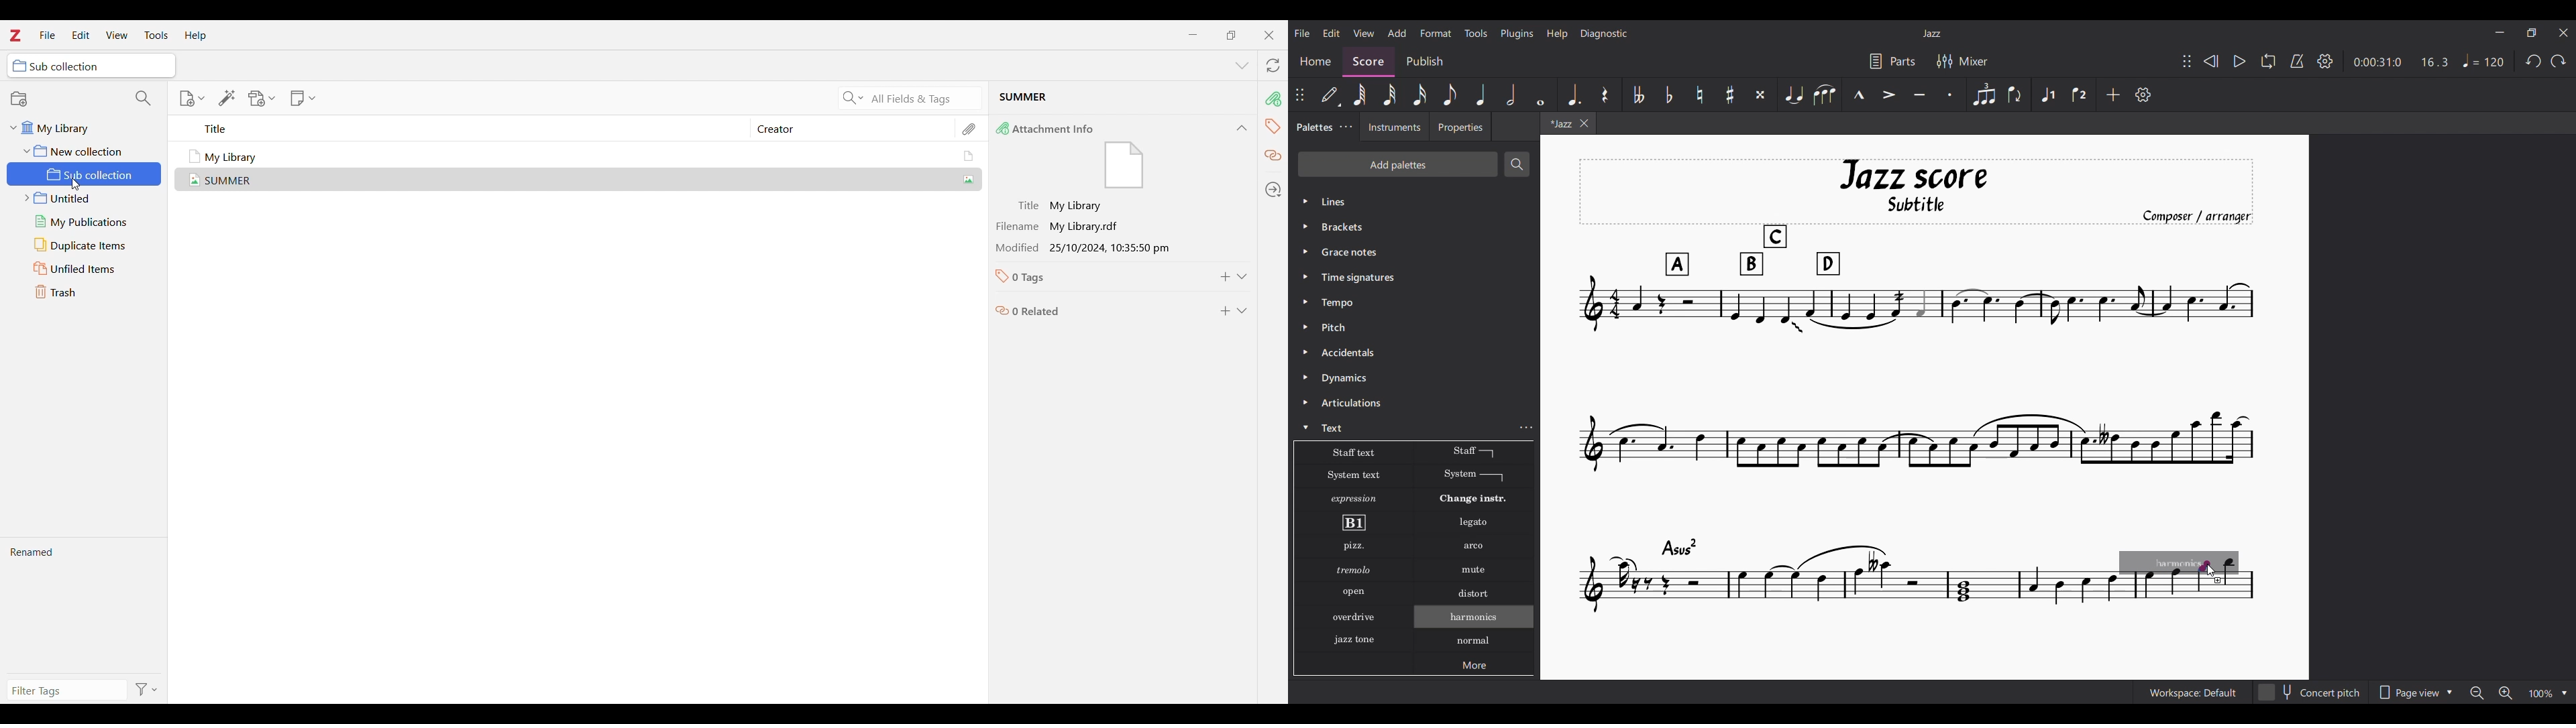 The width and height of the screenshot is (2576, 728). What do you see at coordinates (1638, 95) in the screenshot?
I see `Toggle double flat` at bounding box center [1638, 95].